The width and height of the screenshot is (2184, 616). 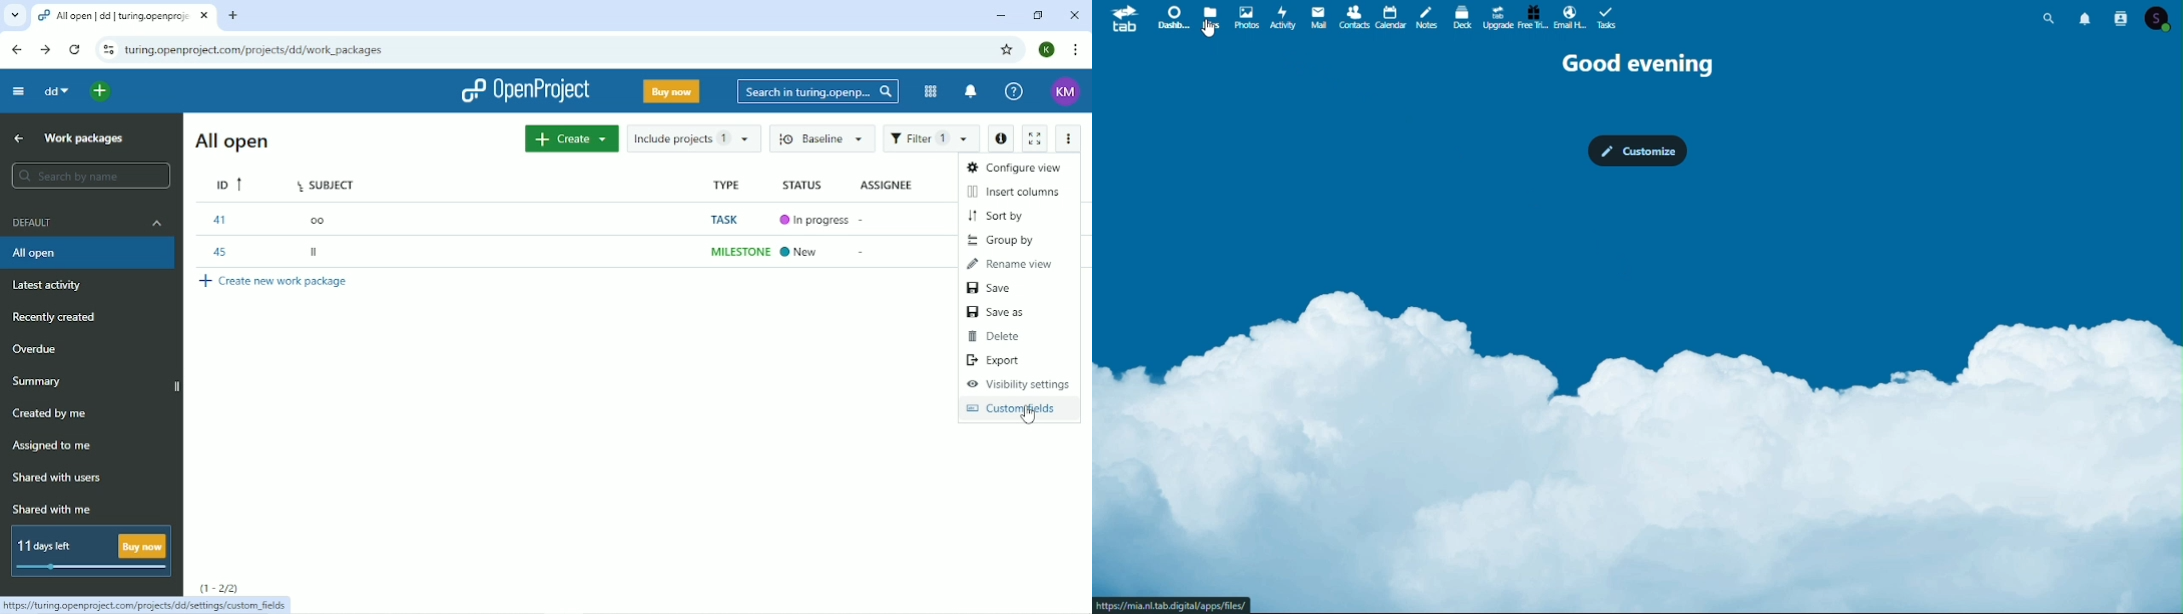 What do you see at coordinates (811, 219) in the screenshot?
I see `In progress` at bounding box center [811, 219].